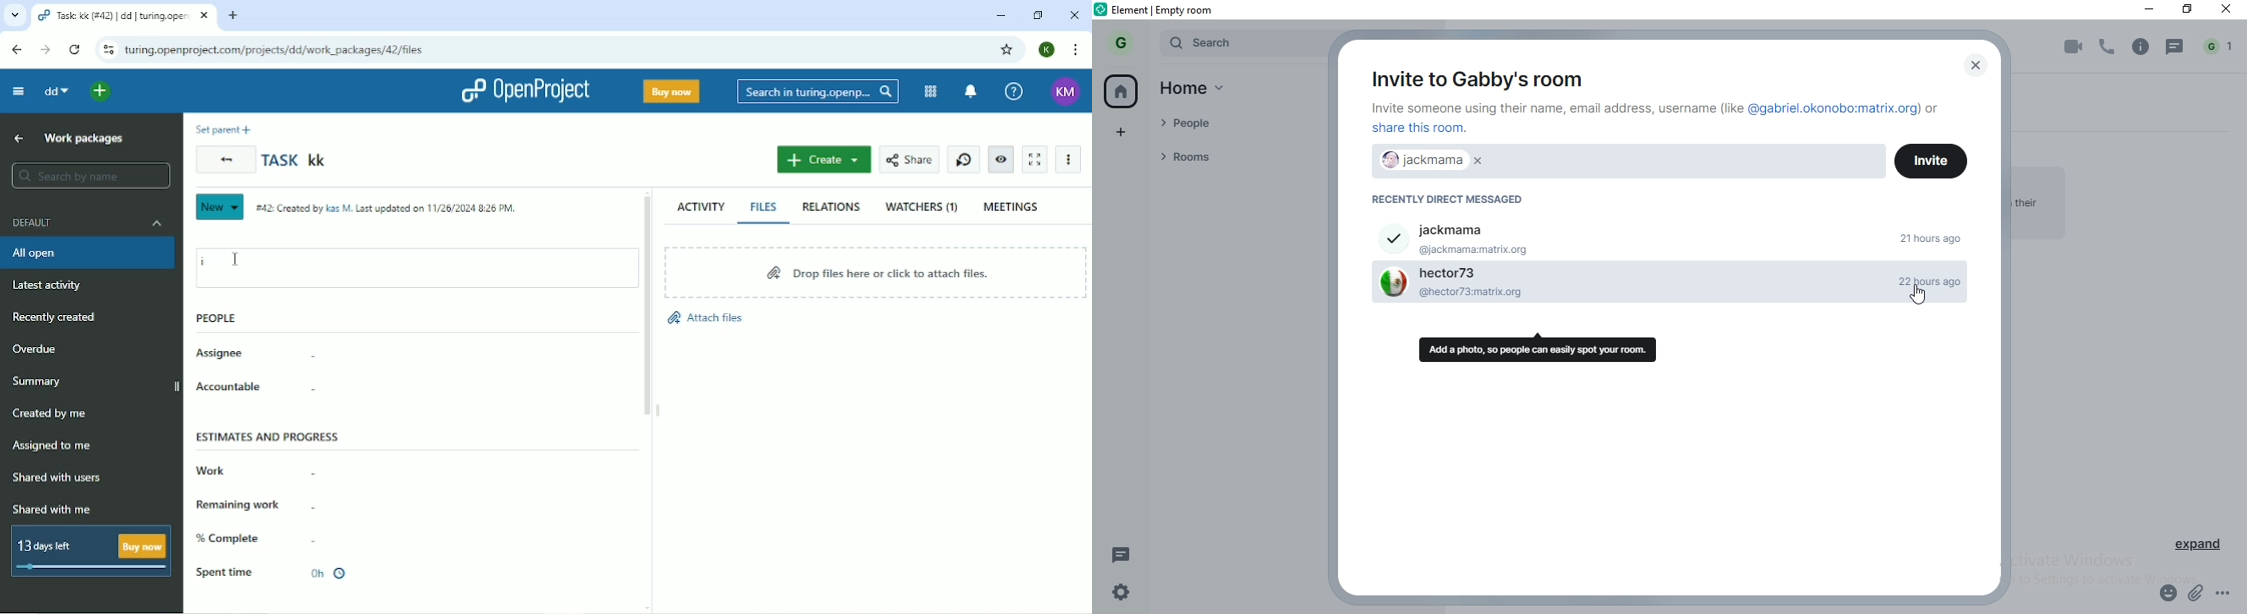 The height and width of the screenshot is (616, 2268). What do you see at coordinates (90, 175) in the screenshot?
I see `Search by name` at bounding box center [90, 175].